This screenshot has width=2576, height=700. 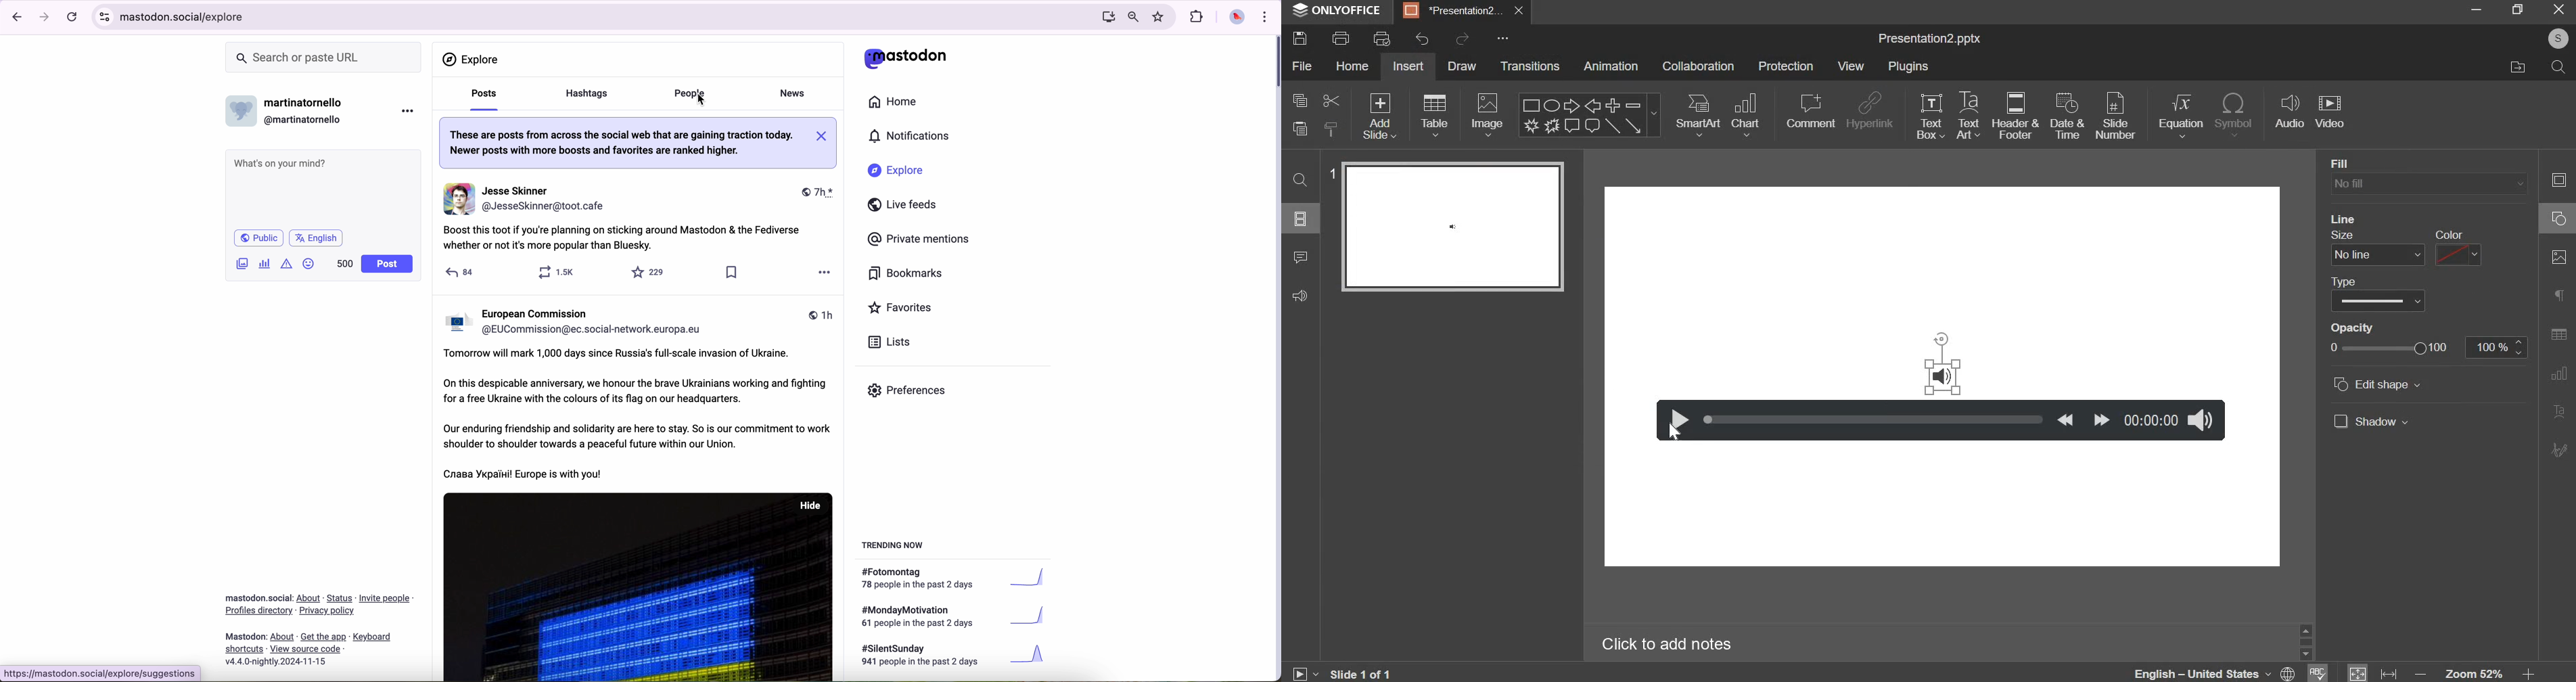 What do you see at coordinates (344, 263) in the screenshot?
I see `500 characters` at bounding box center [344, 263].